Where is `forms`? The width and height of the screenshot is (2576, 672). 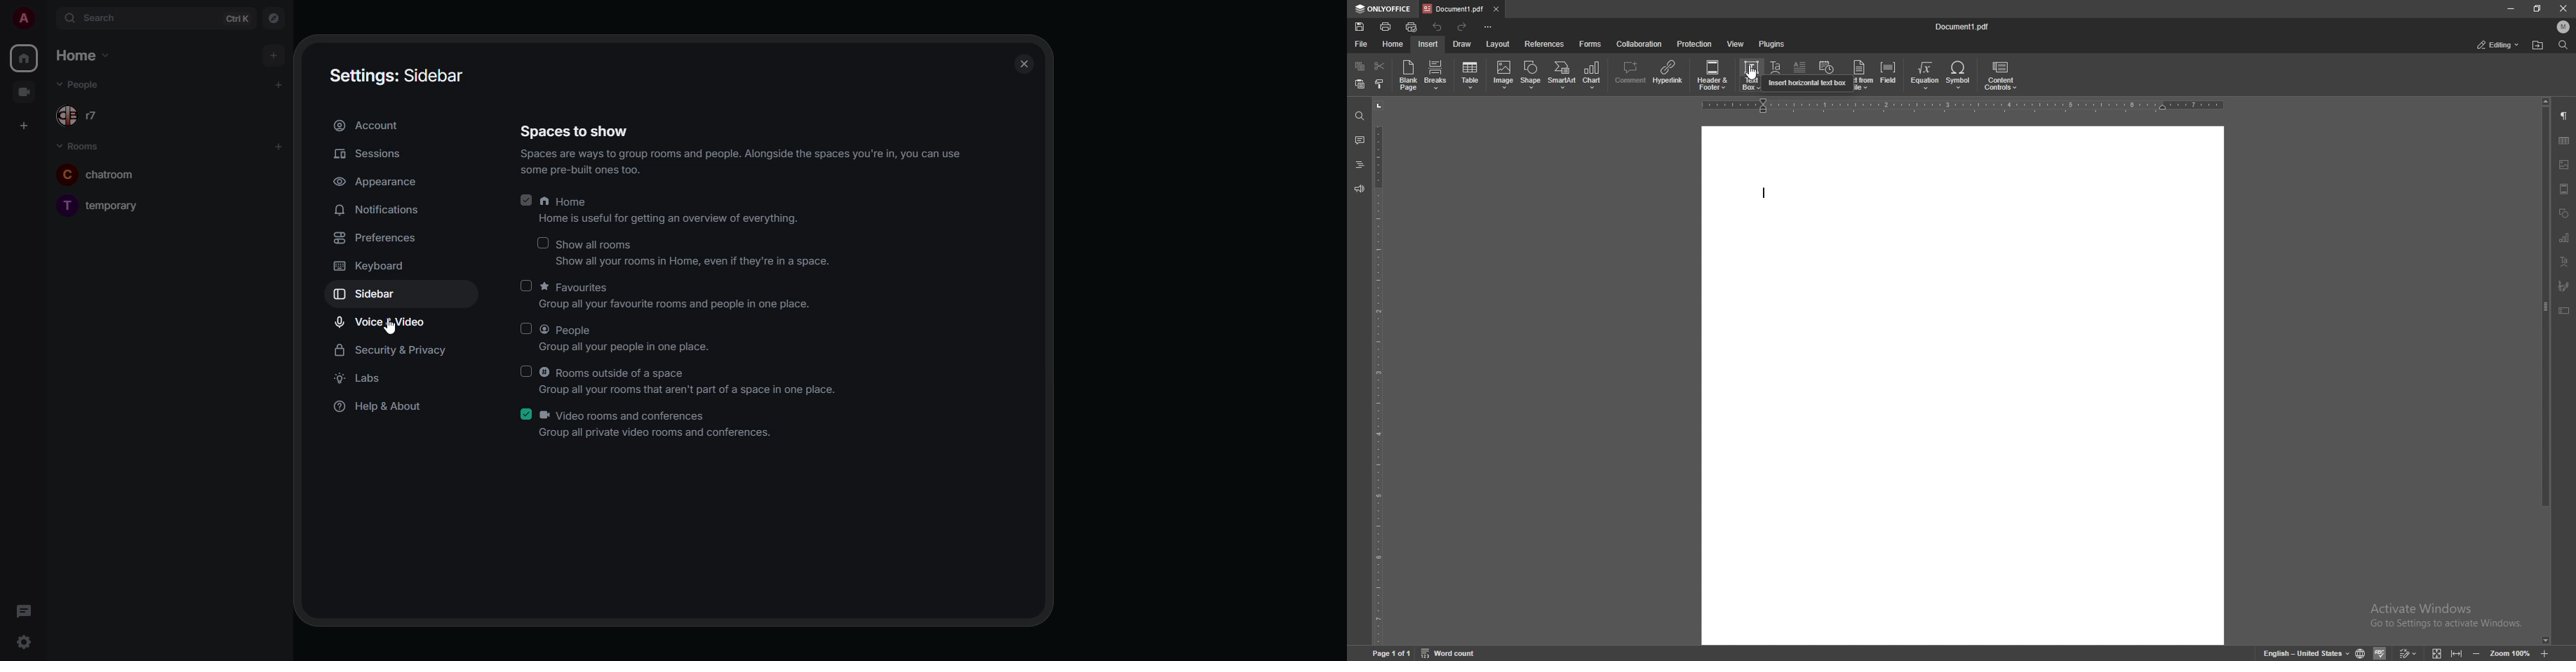
forms is located at coordinates (1592, 44).